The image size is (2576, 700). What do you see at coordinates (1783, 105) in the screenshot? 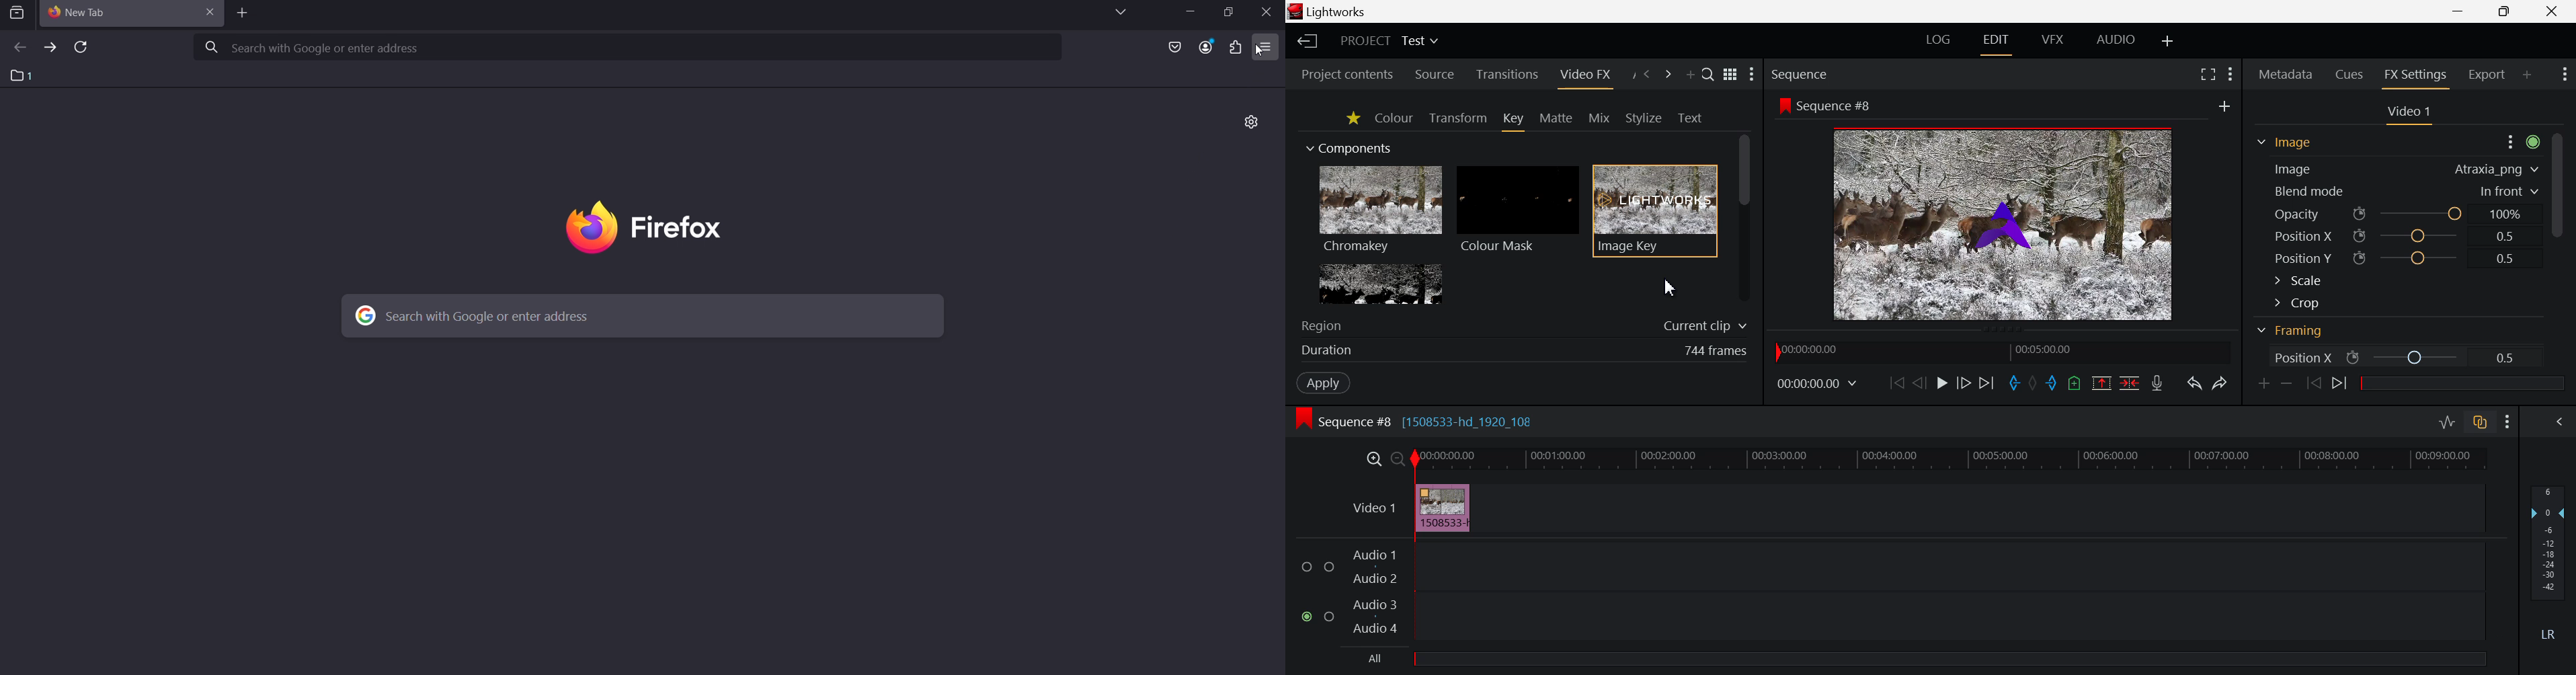
I see `icon` at bounding box center [1783, 105].